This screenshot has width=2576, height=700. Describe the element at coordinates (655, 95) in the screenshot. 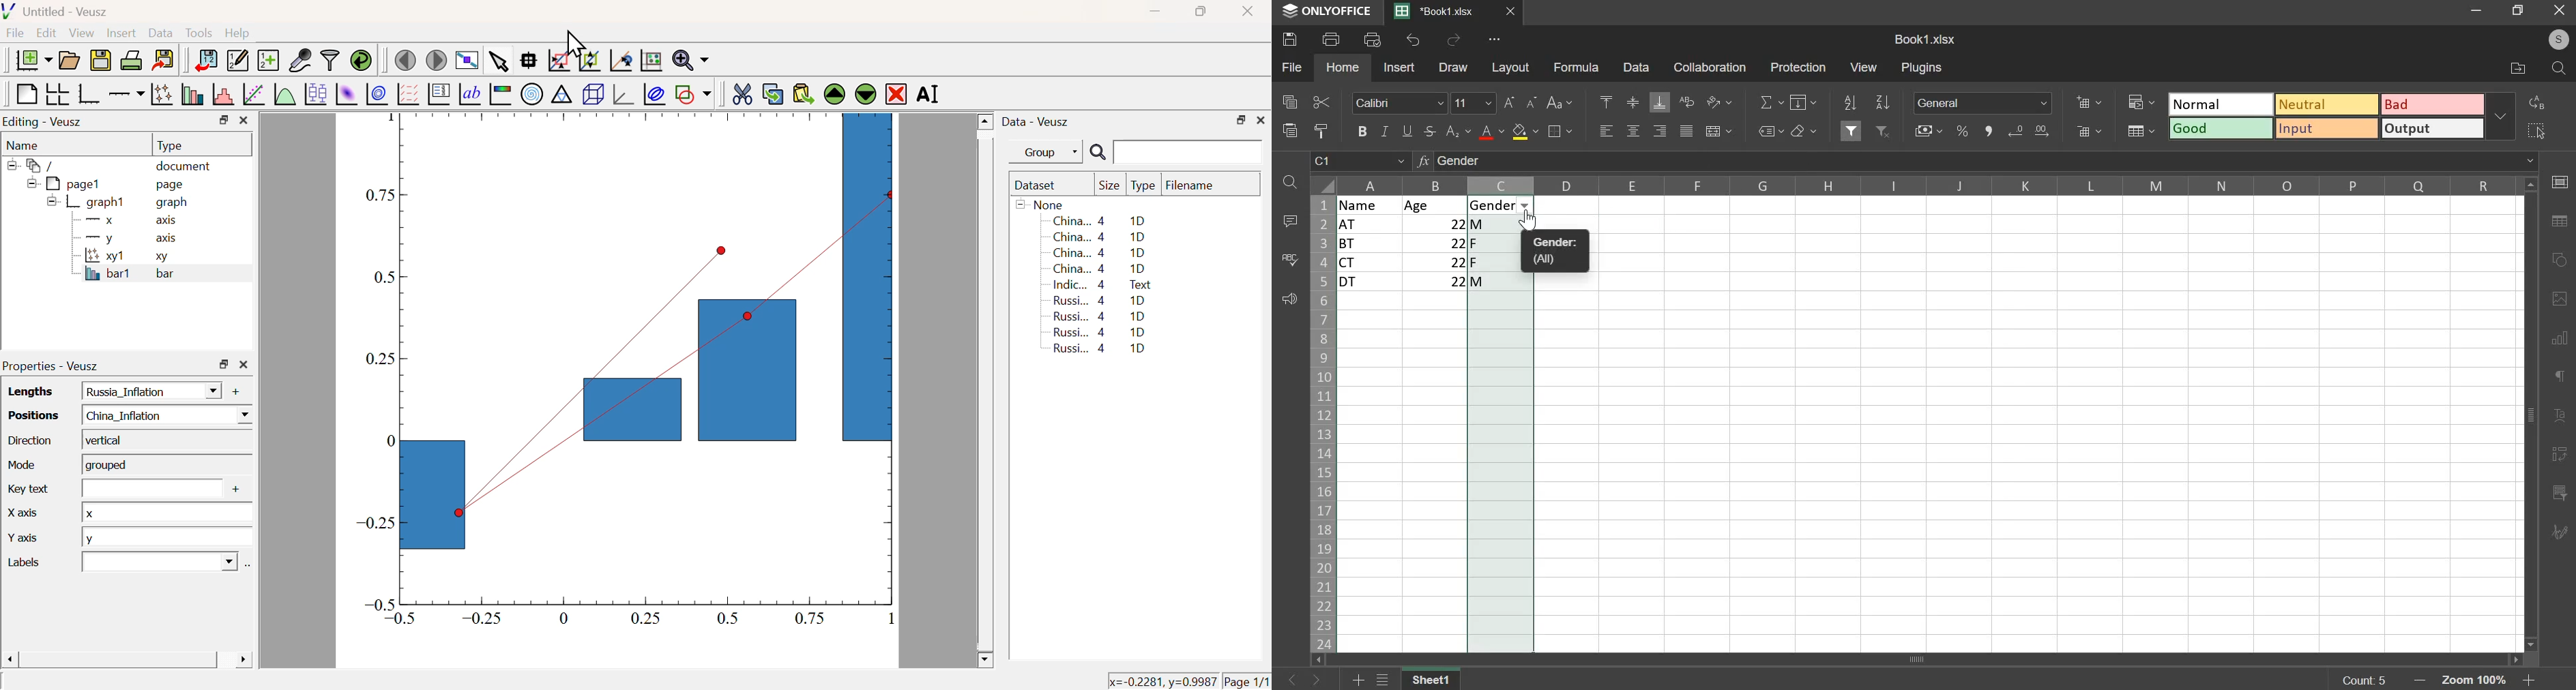

I see `Plot Covariance Ellipses` at that location.